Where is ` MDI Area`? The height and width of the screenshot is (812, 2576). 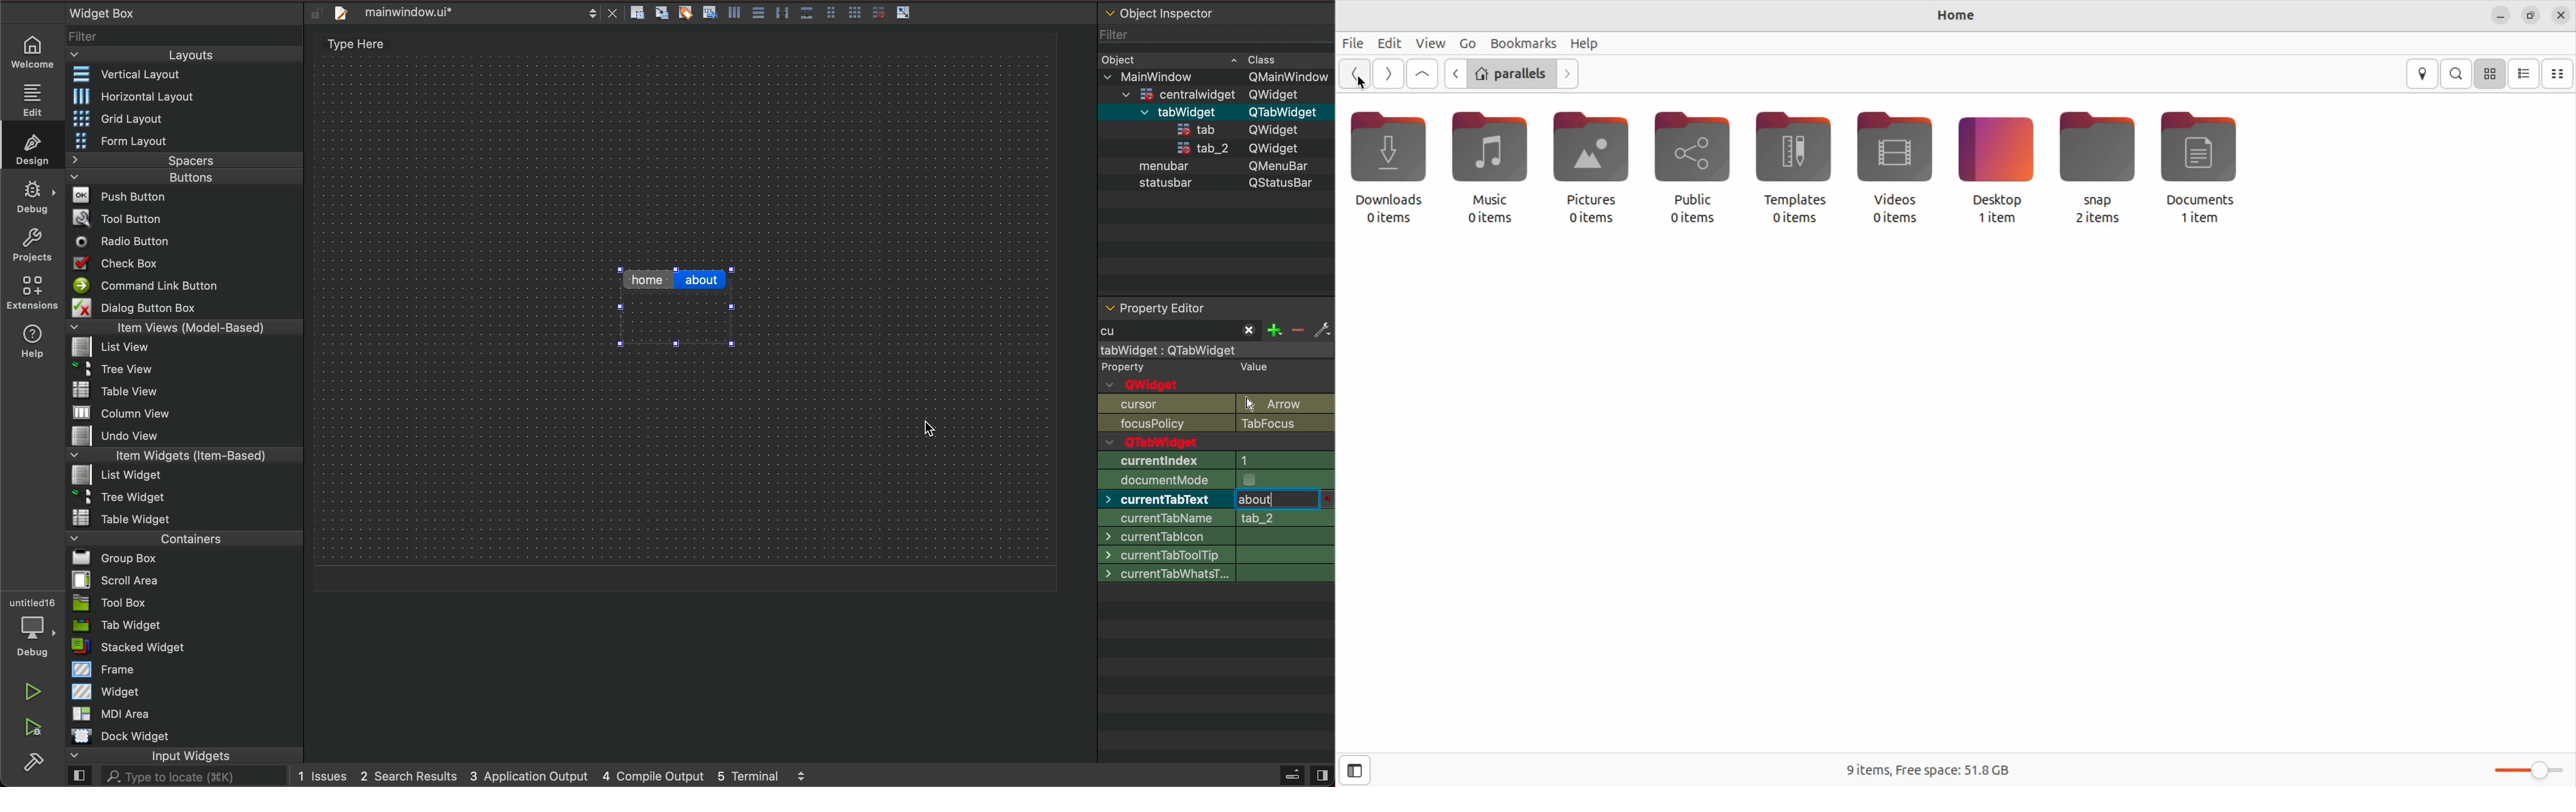
 MDI Area is located at coordinates (120, 713).